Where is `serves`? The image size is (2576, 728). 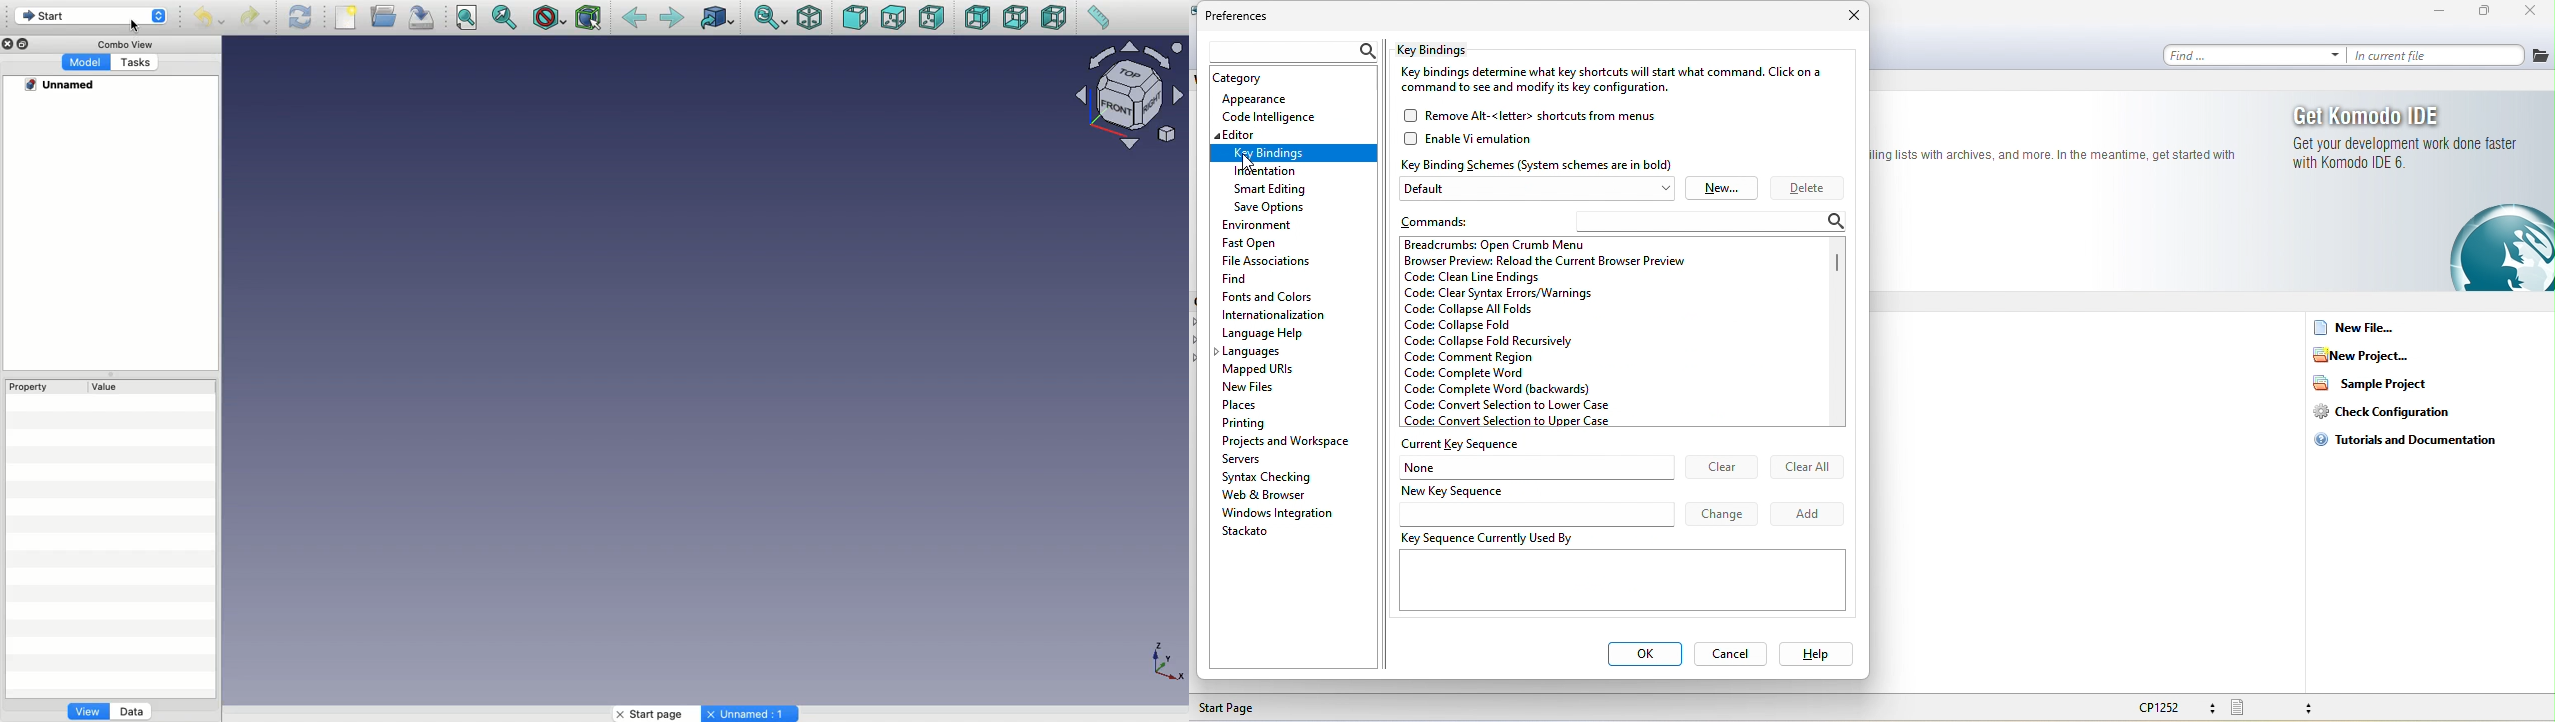
serves is located at coordinates (1248, 458).